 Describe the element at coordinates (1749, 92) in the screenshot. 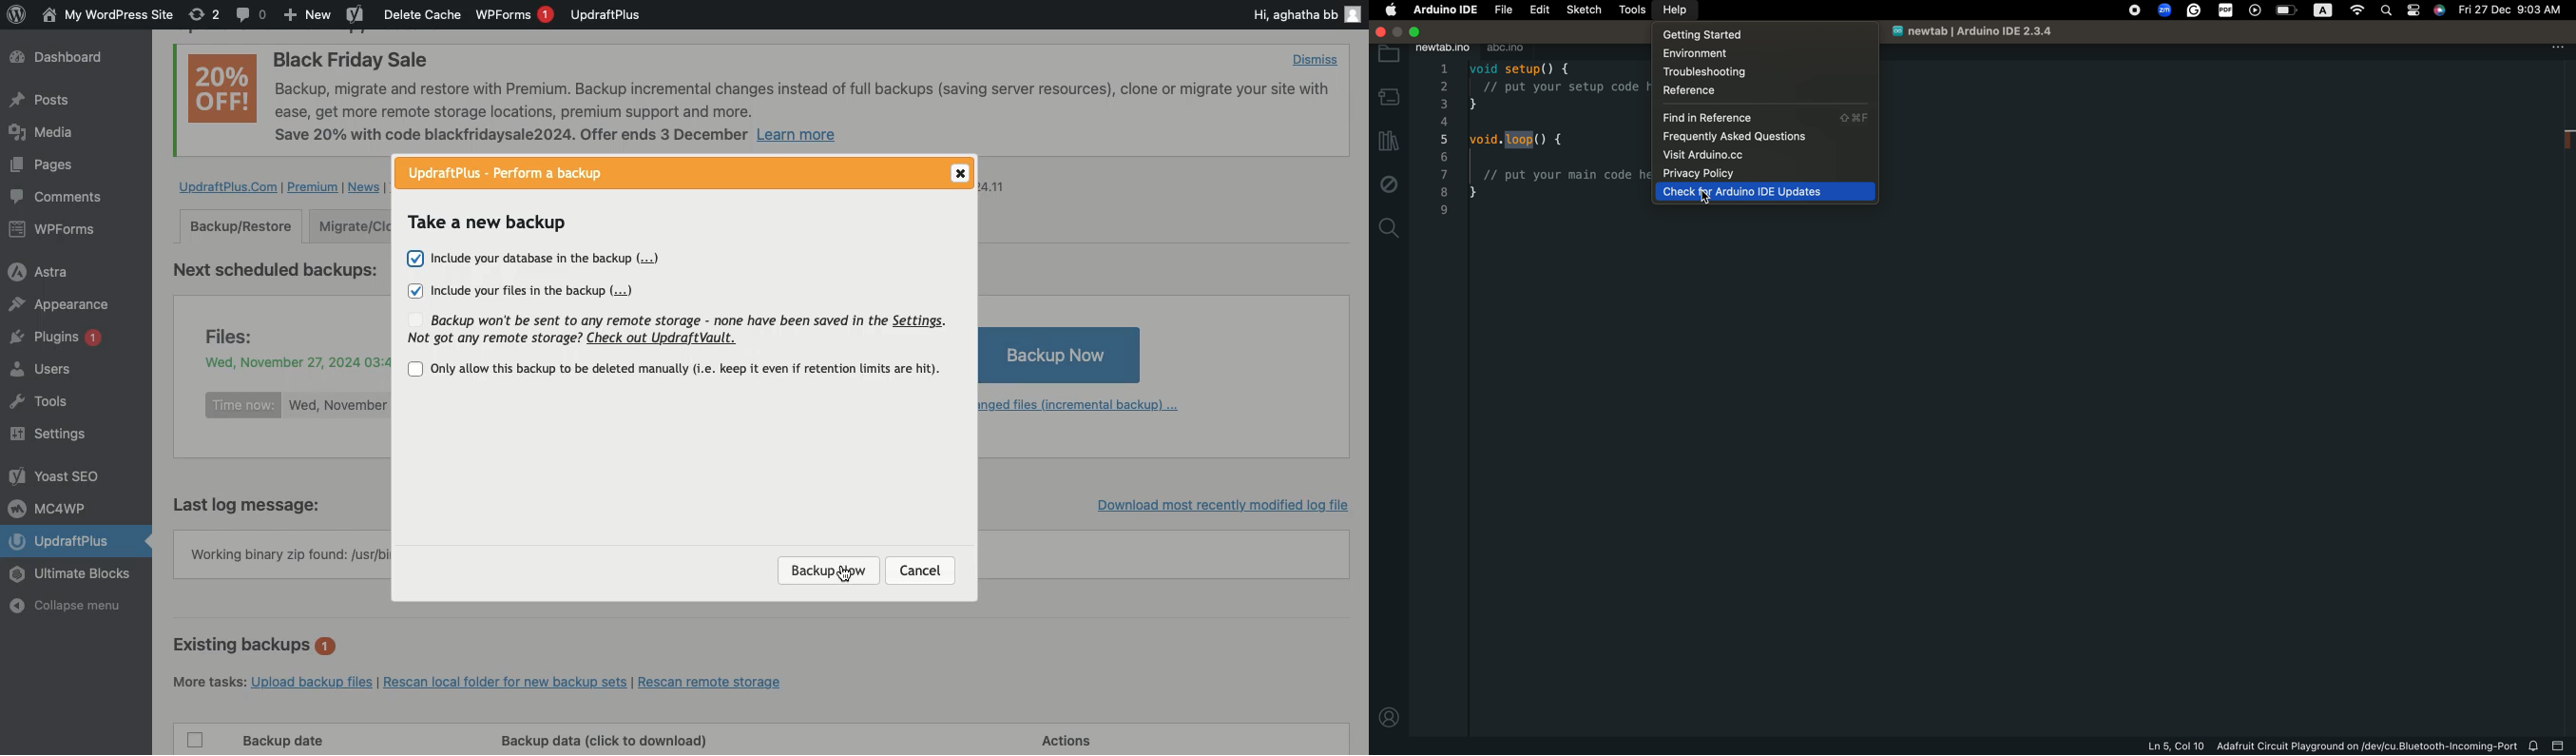

I see `refernce` at that location.